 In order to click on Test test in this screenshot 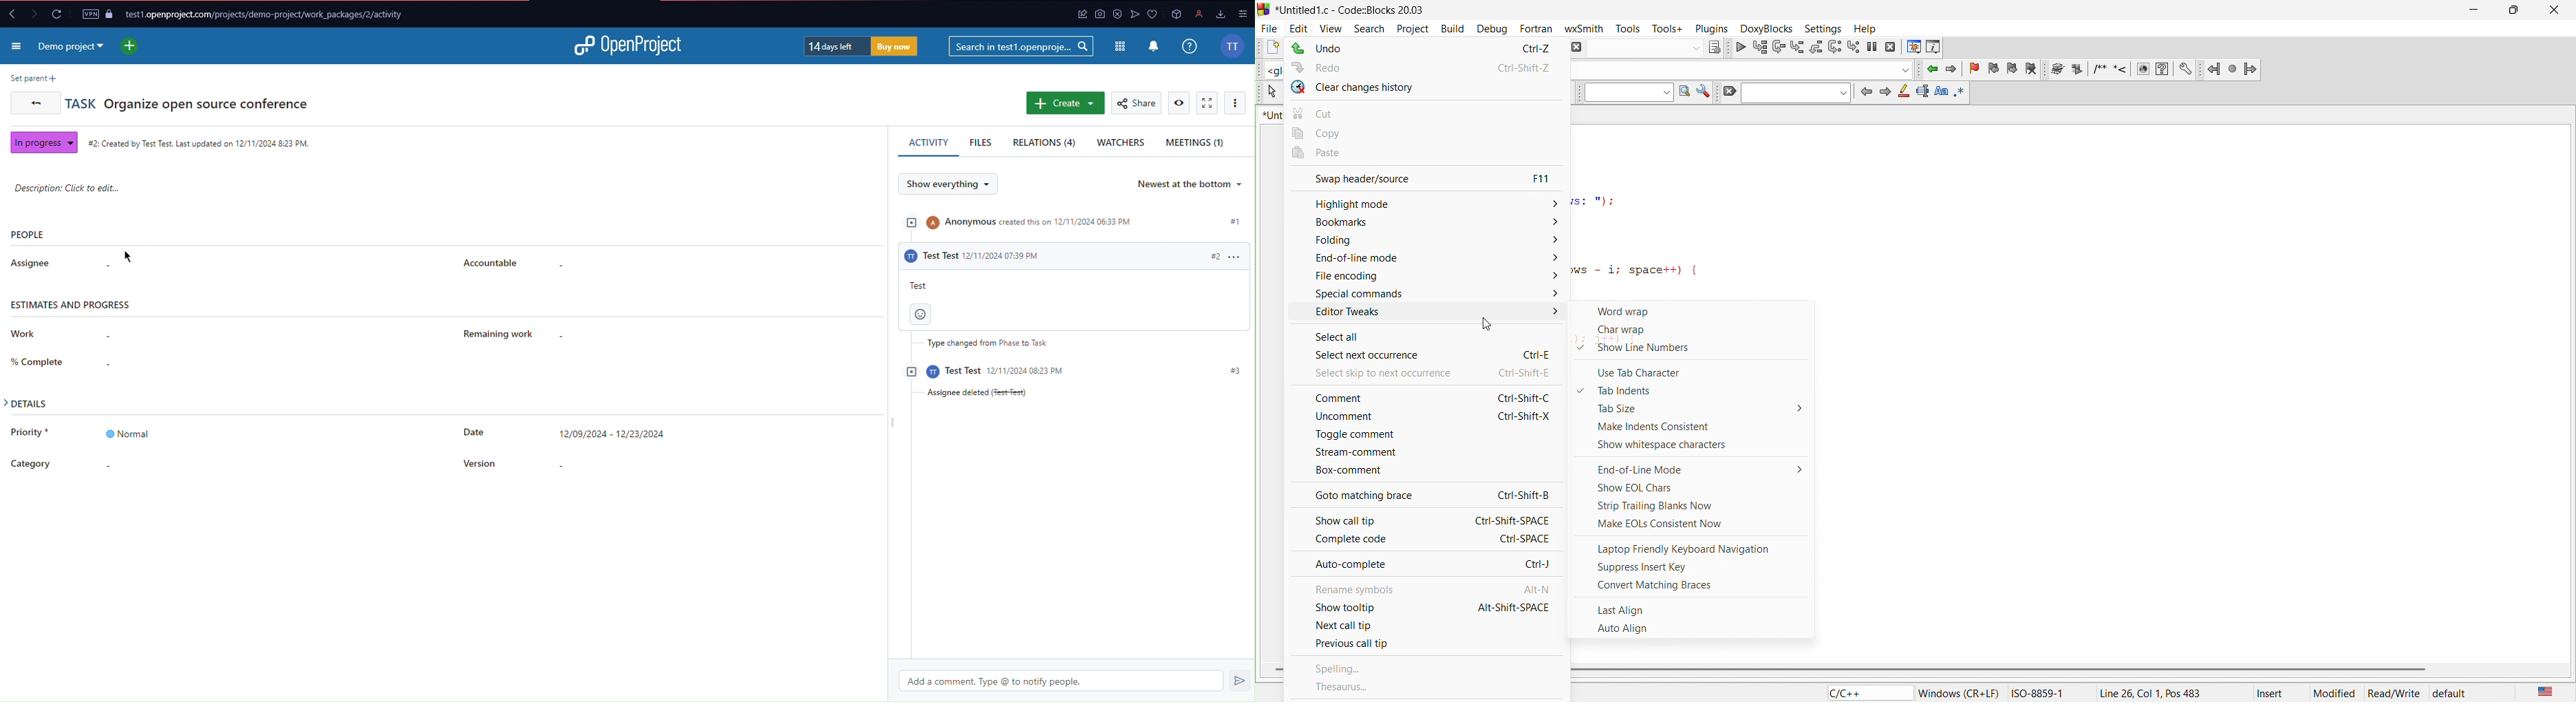, I will do `click(987, 372)`.